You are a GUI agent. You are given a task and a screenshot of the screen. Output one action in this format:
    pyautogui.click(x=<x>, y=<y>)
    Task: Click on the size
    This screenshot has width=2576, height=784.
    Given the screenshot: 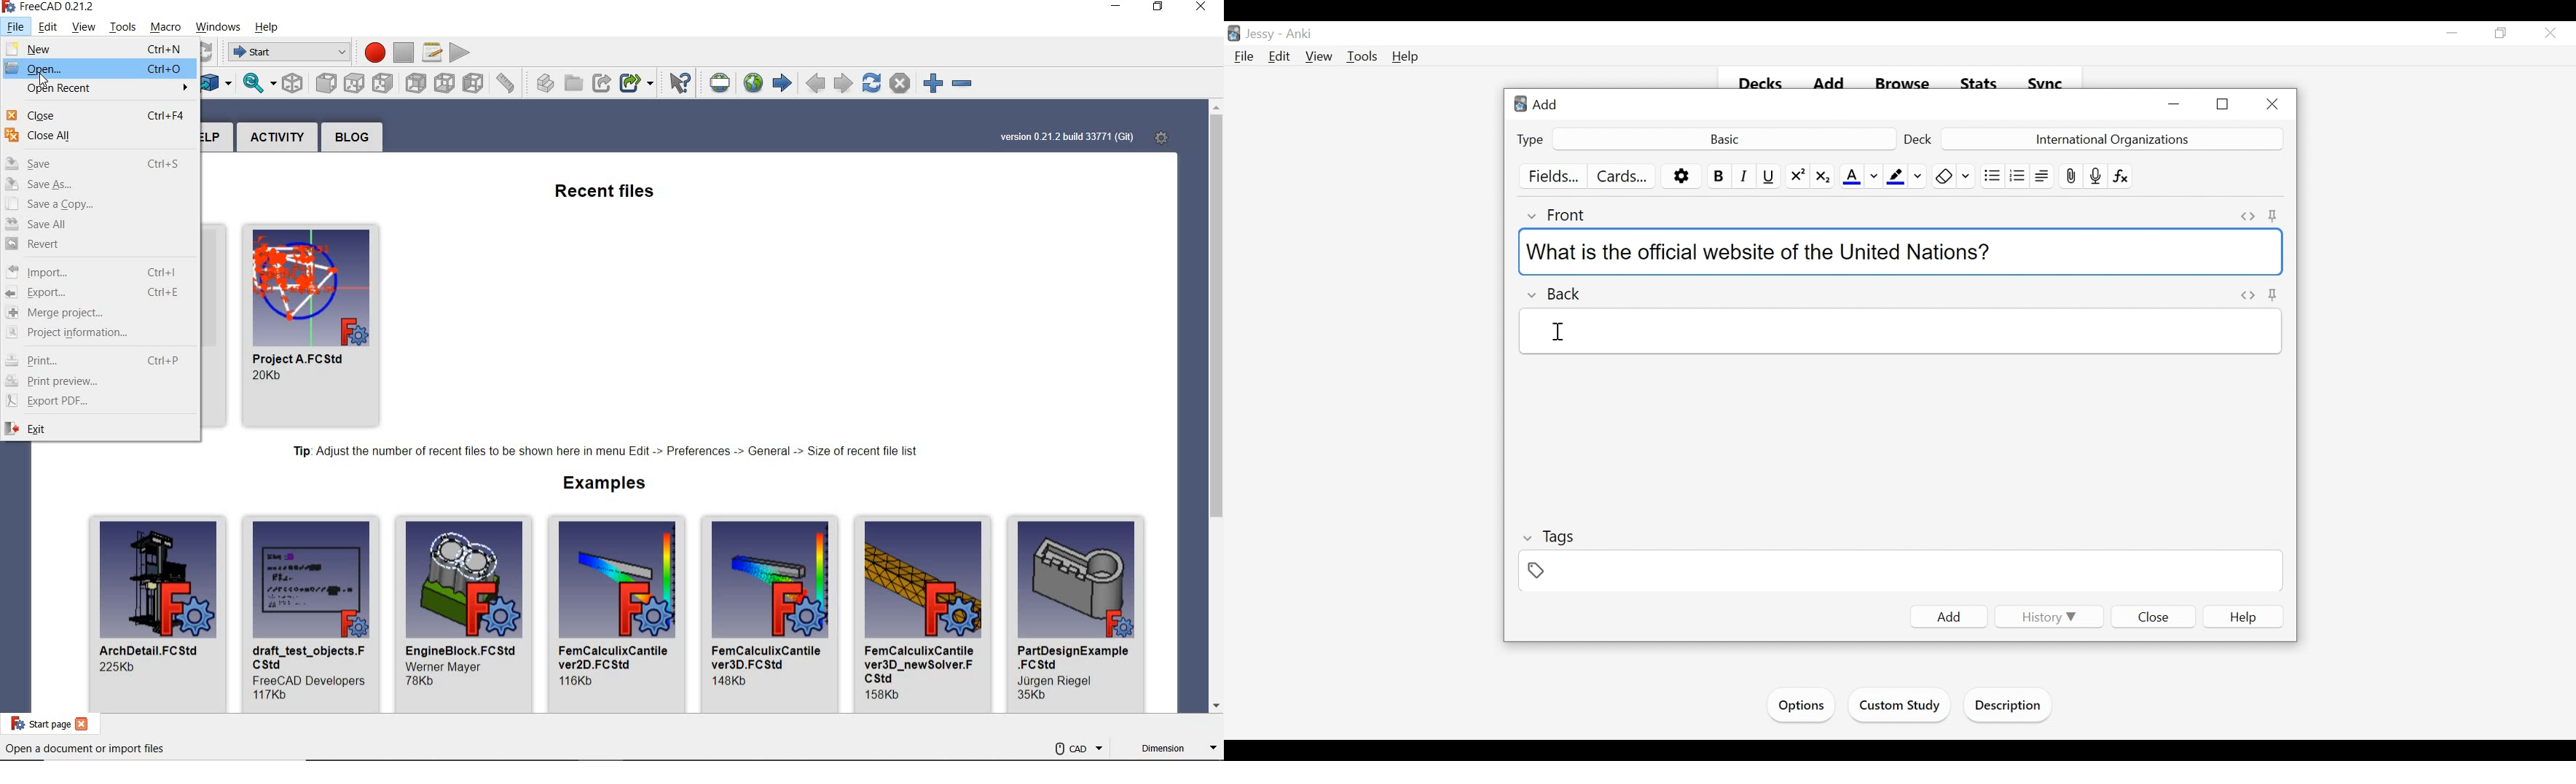 What is the action you would take?
    pyautogui.click(x=733, y=681)
    